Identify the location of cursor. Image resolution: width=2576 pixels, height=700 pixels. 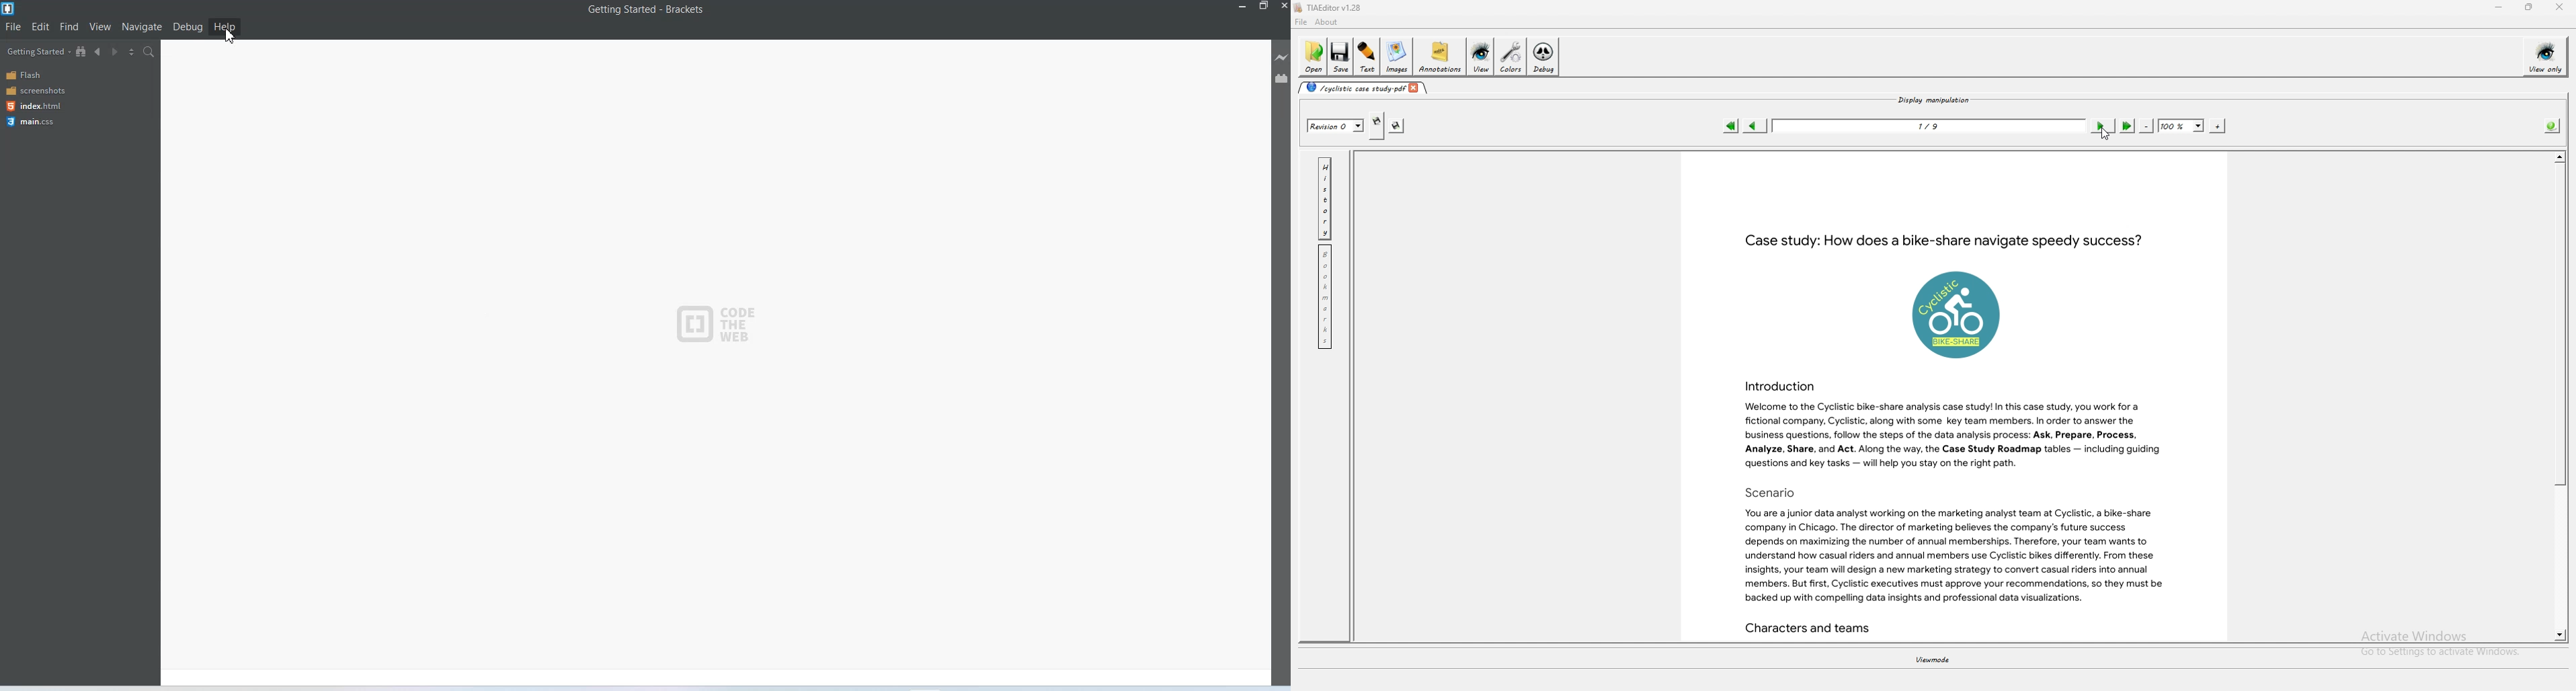
(231, 35).